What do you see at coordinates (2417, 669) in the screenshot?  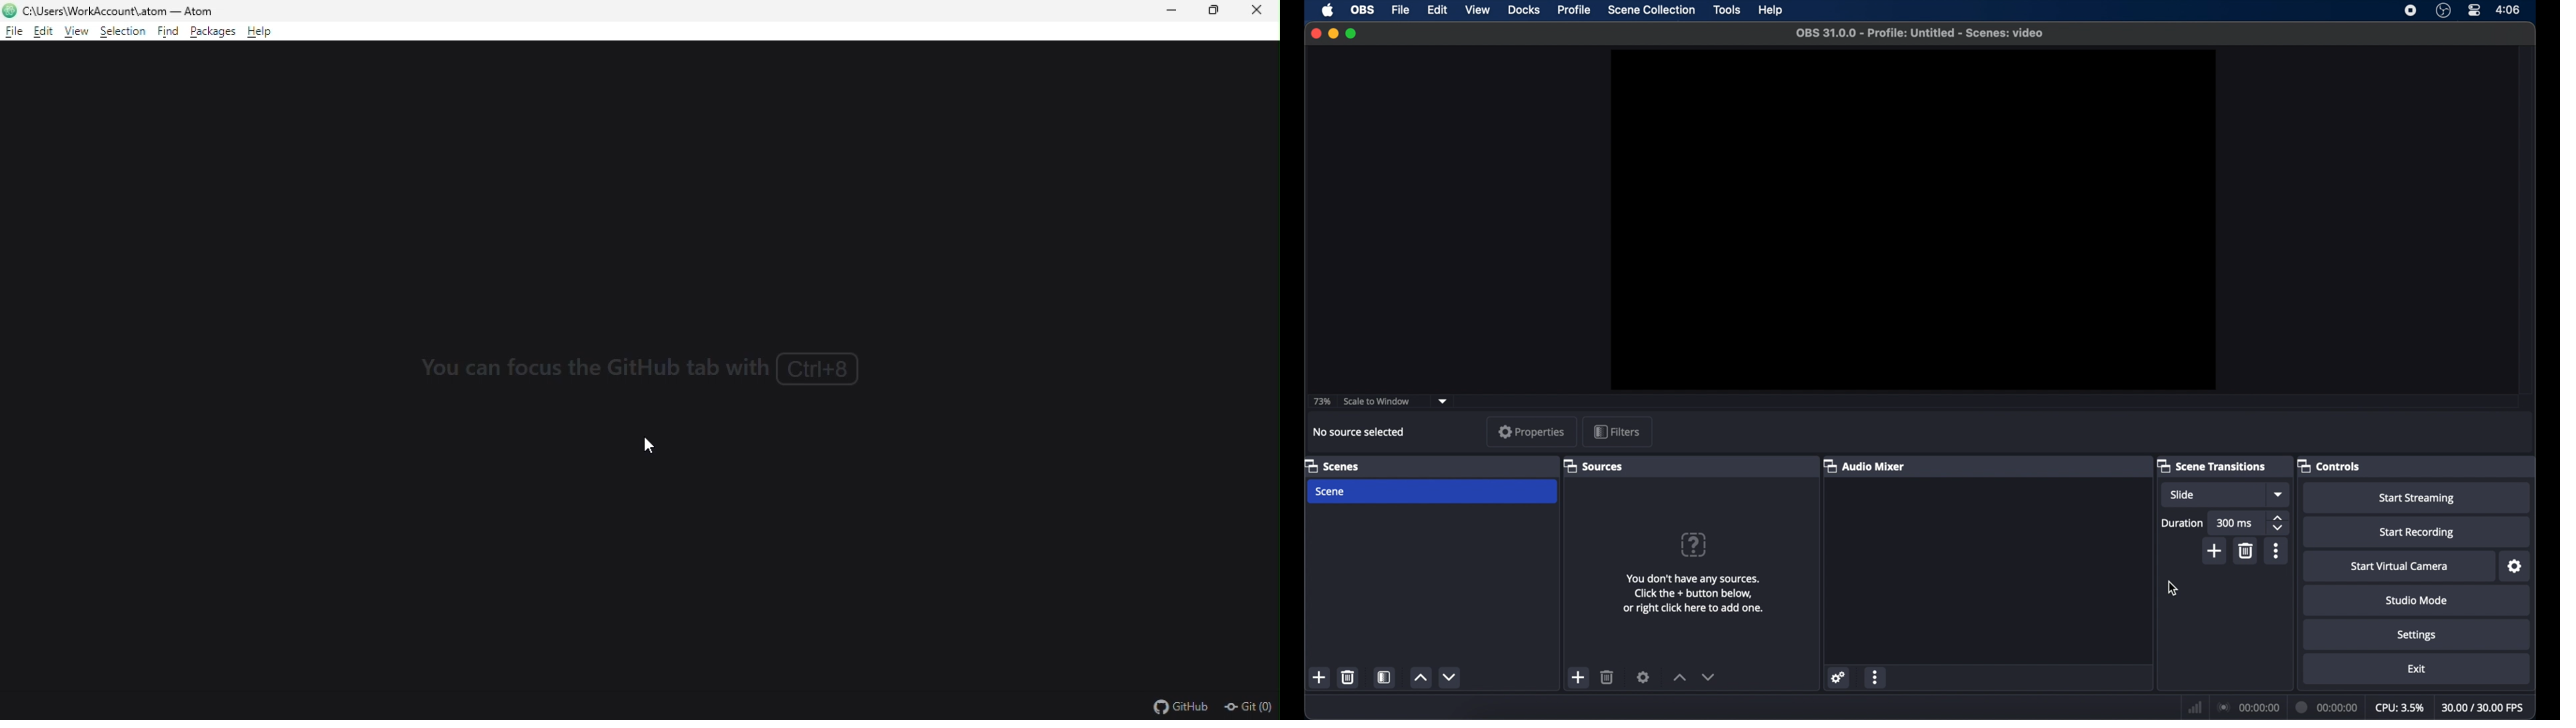 I see `exit` at bounding box center [2417, 669].